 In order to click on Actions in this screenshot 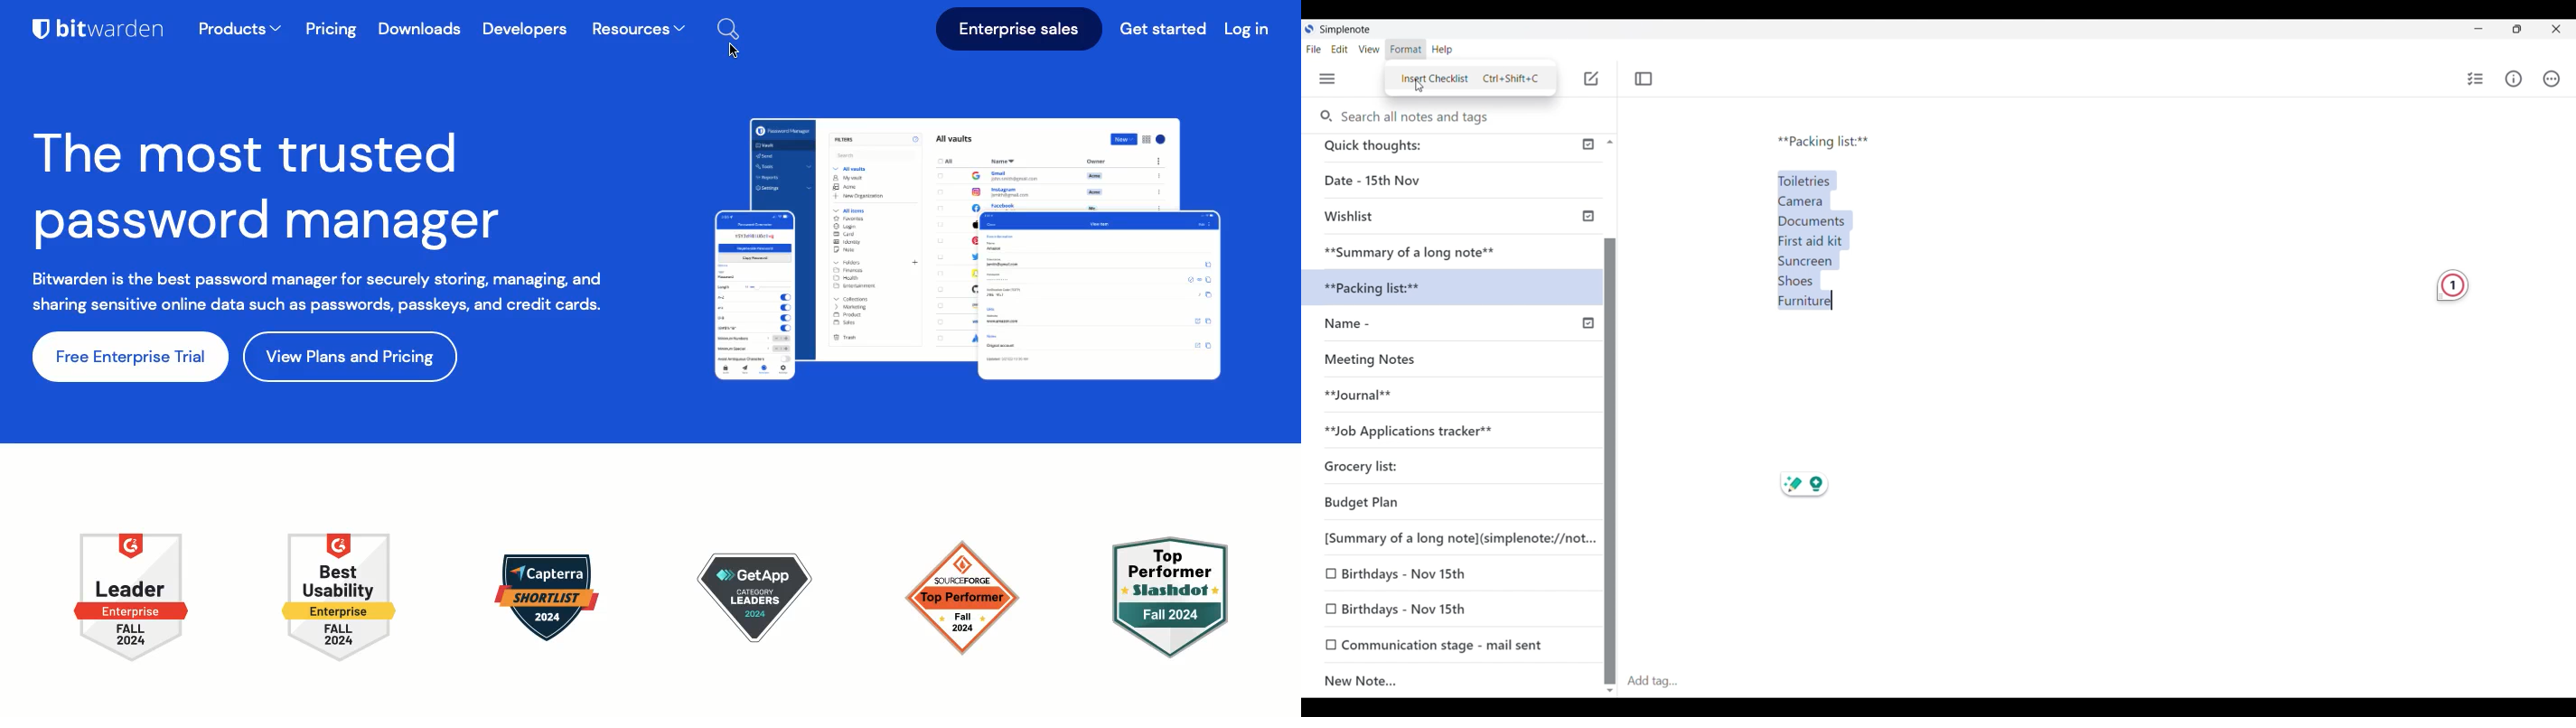, I will do `click(2552, 78)`.